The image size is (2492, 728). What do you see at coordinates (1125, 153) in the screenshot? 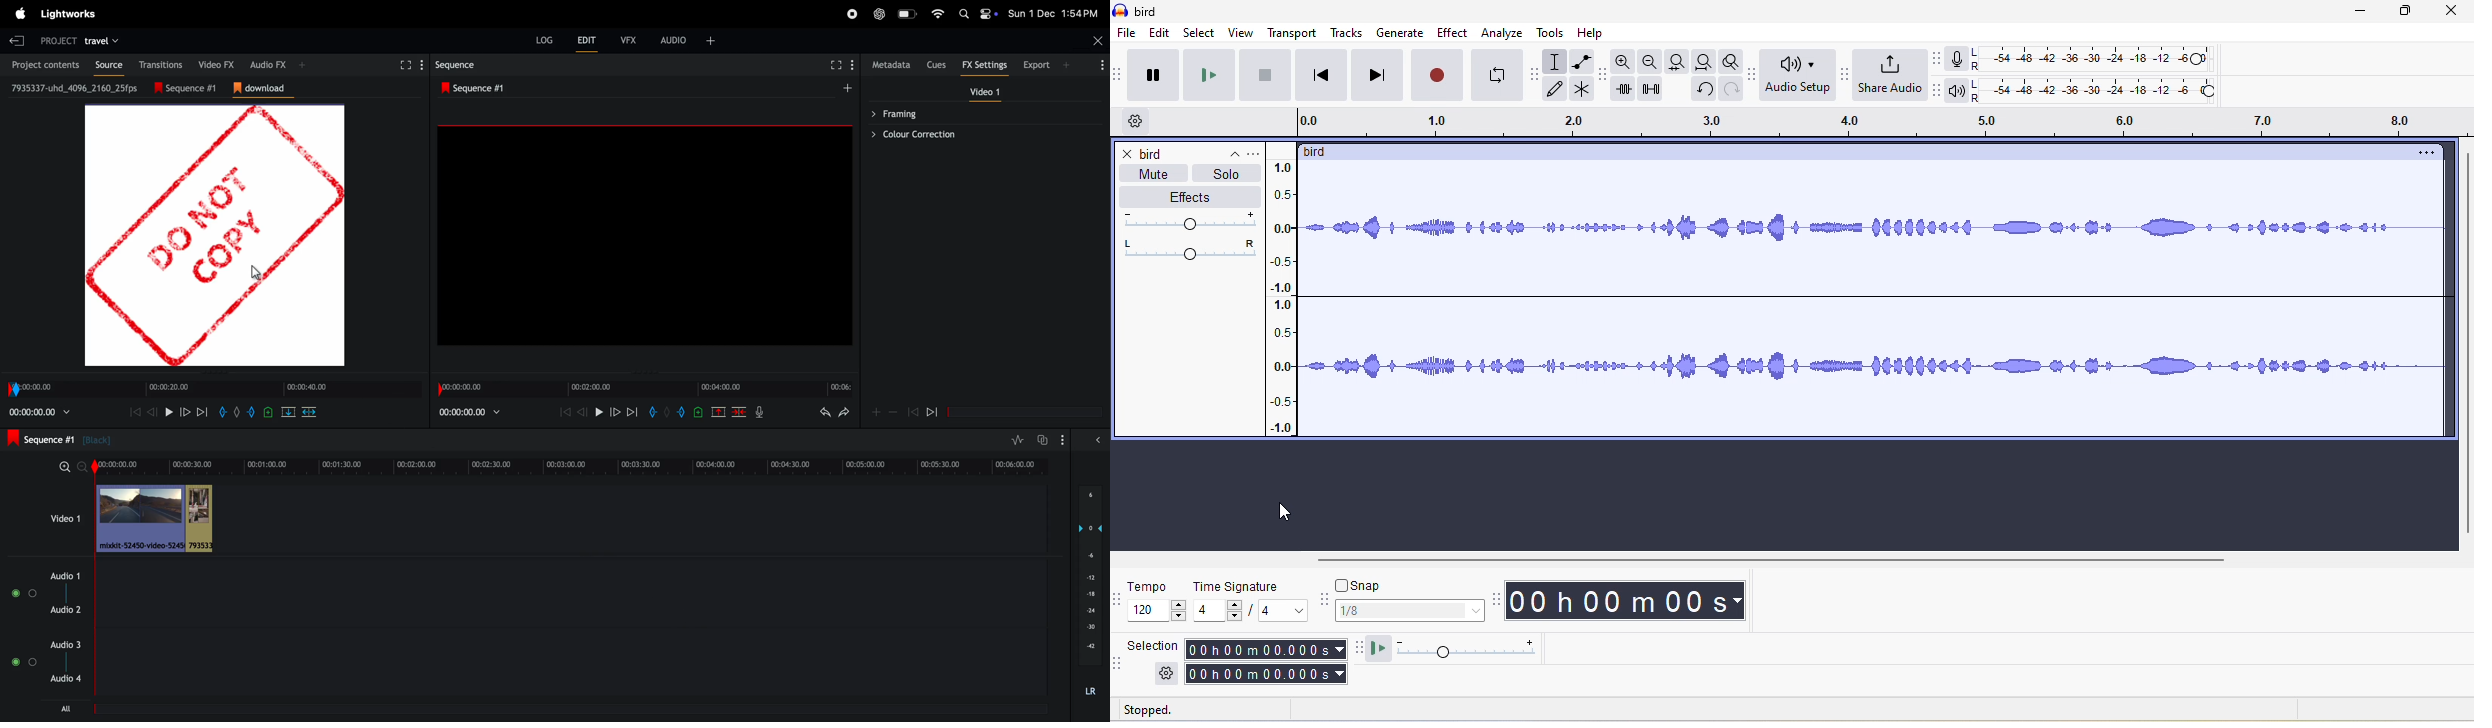
I see `close` at bounding box center [1125, 153].